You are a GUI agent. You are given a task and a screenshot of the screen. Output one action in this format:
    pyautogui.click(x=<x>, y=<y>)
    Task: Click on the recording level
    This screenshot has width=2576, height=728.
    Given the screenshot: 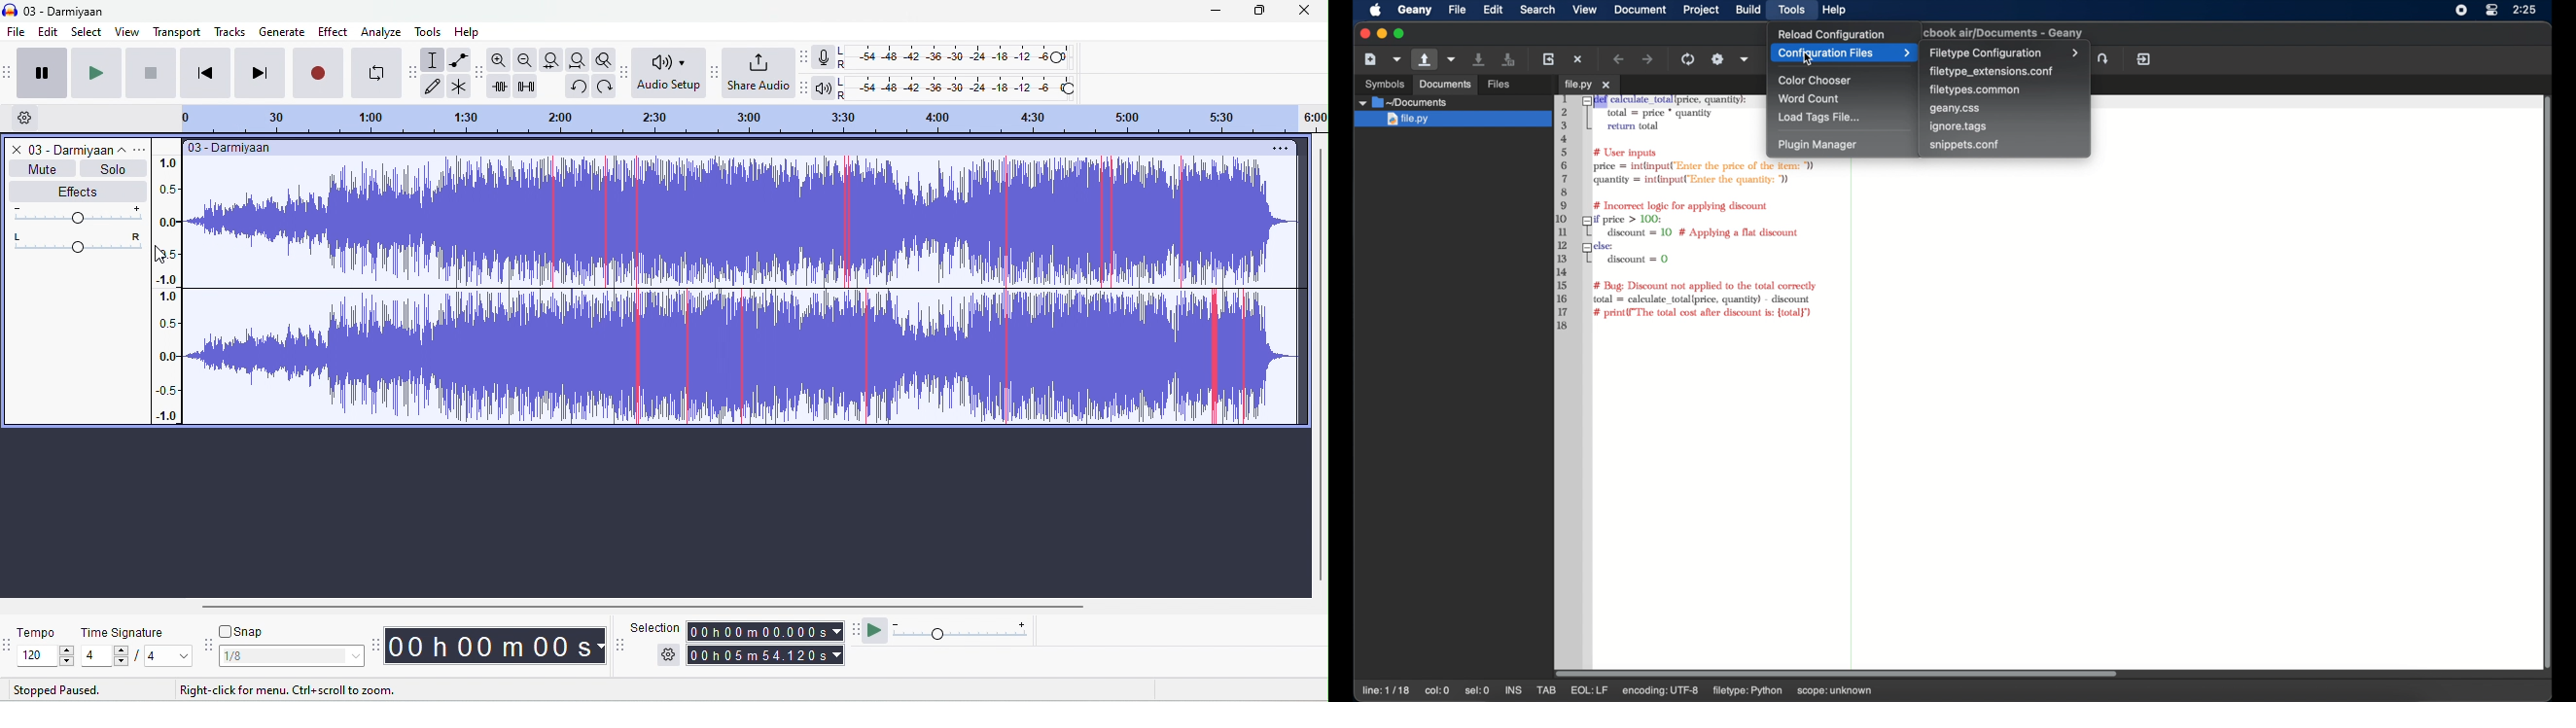 What is the action you would take?
    pyautogui.click(x=965, y=58)
    